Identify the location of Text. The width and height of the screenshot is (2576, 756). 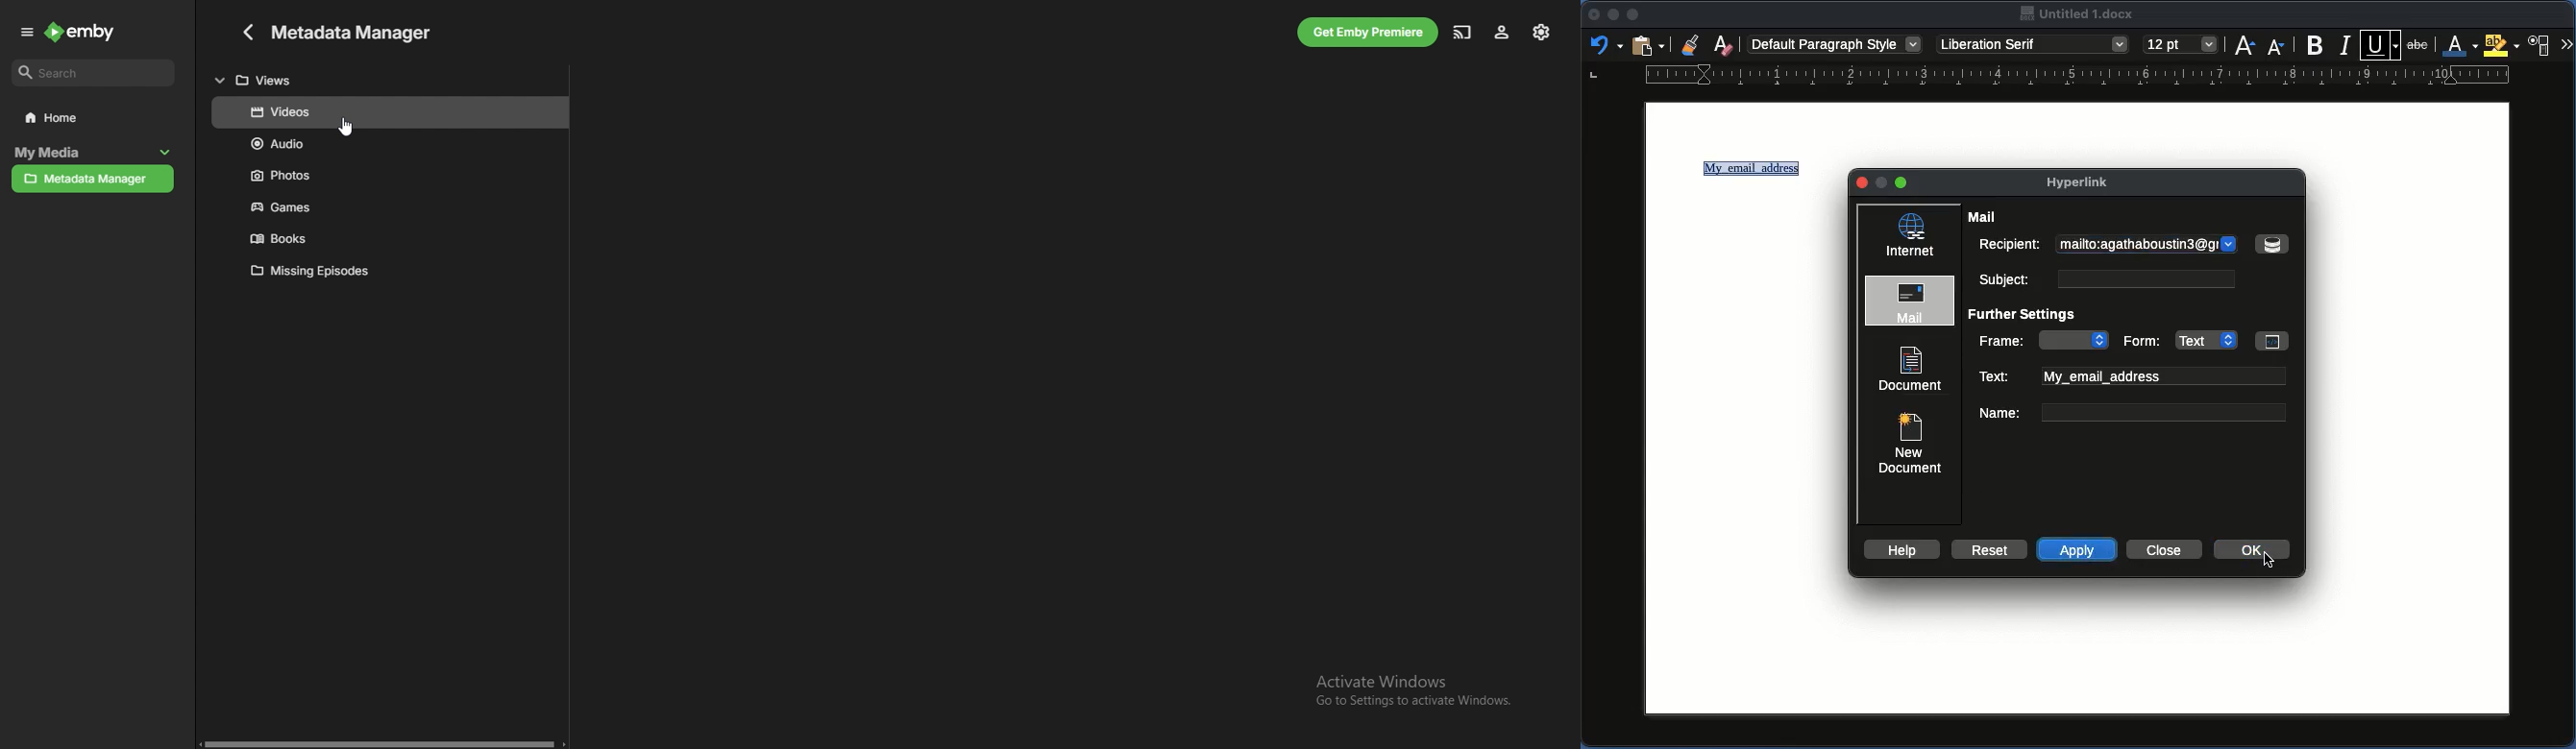
(2132, 376).